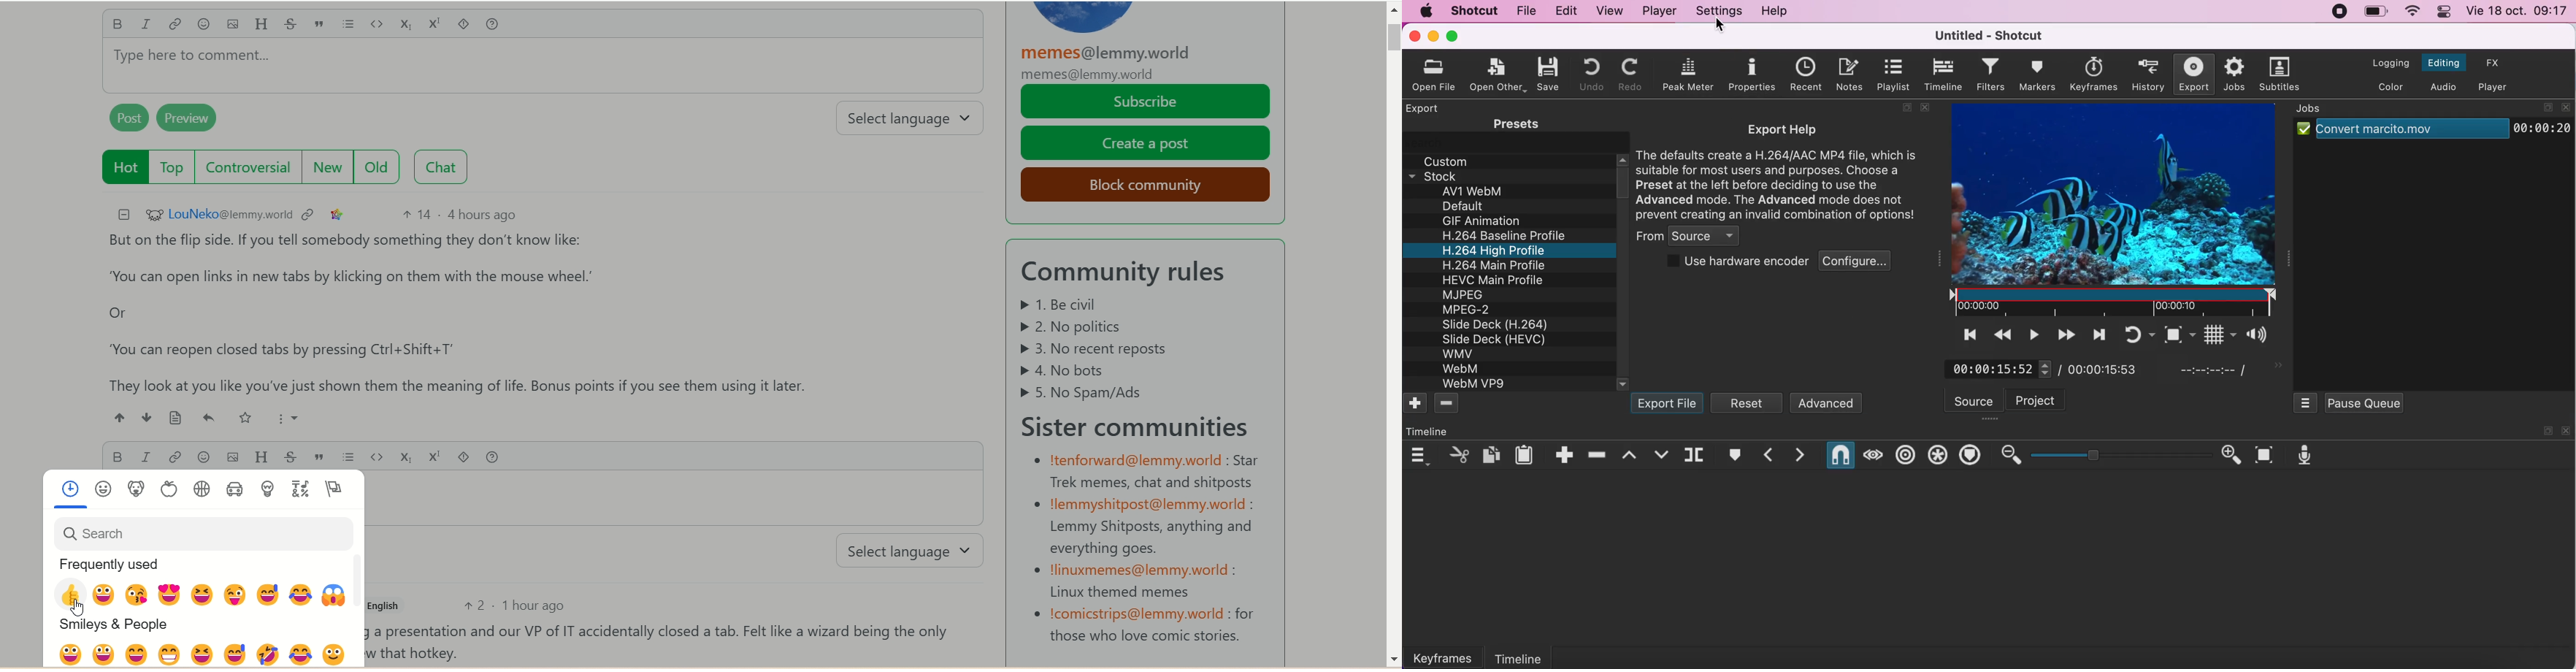 The height and width of the screenshot is (672, 2576). Describe the element at coordinates (142, 417) in the screenshot. I see `downvote` at that location.